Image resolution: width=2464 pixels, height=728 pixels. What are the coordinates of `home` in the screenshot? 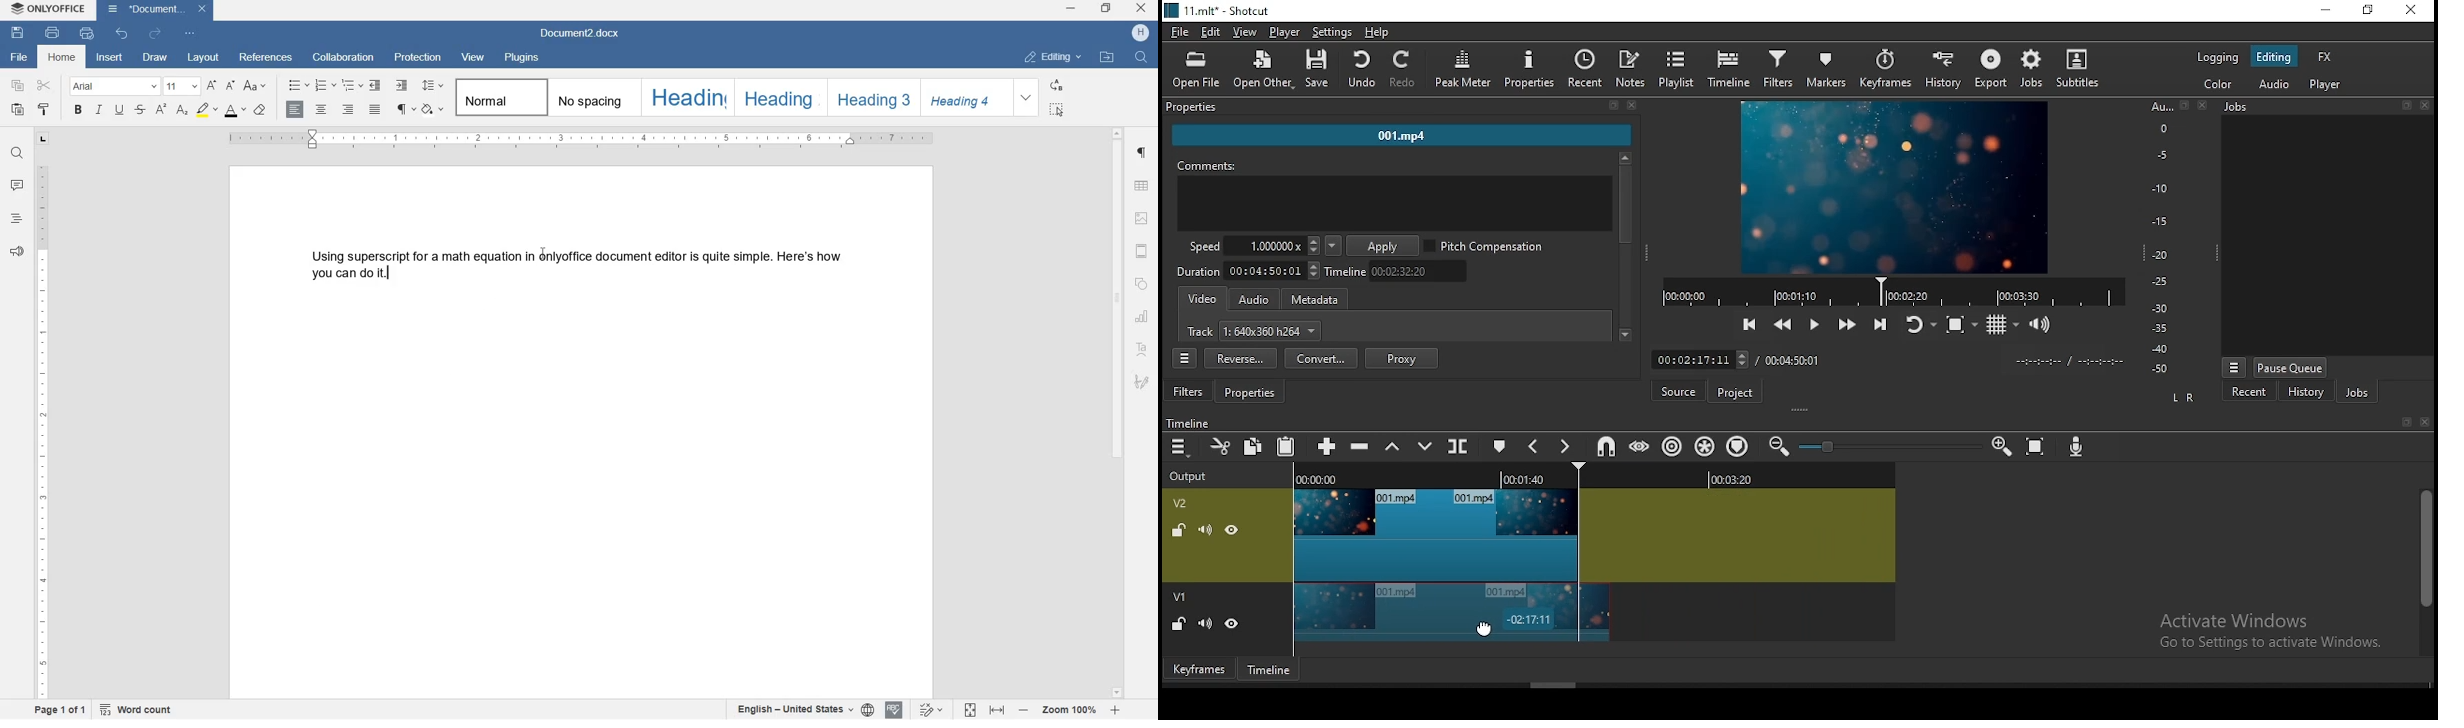 It's located at (63, 57).